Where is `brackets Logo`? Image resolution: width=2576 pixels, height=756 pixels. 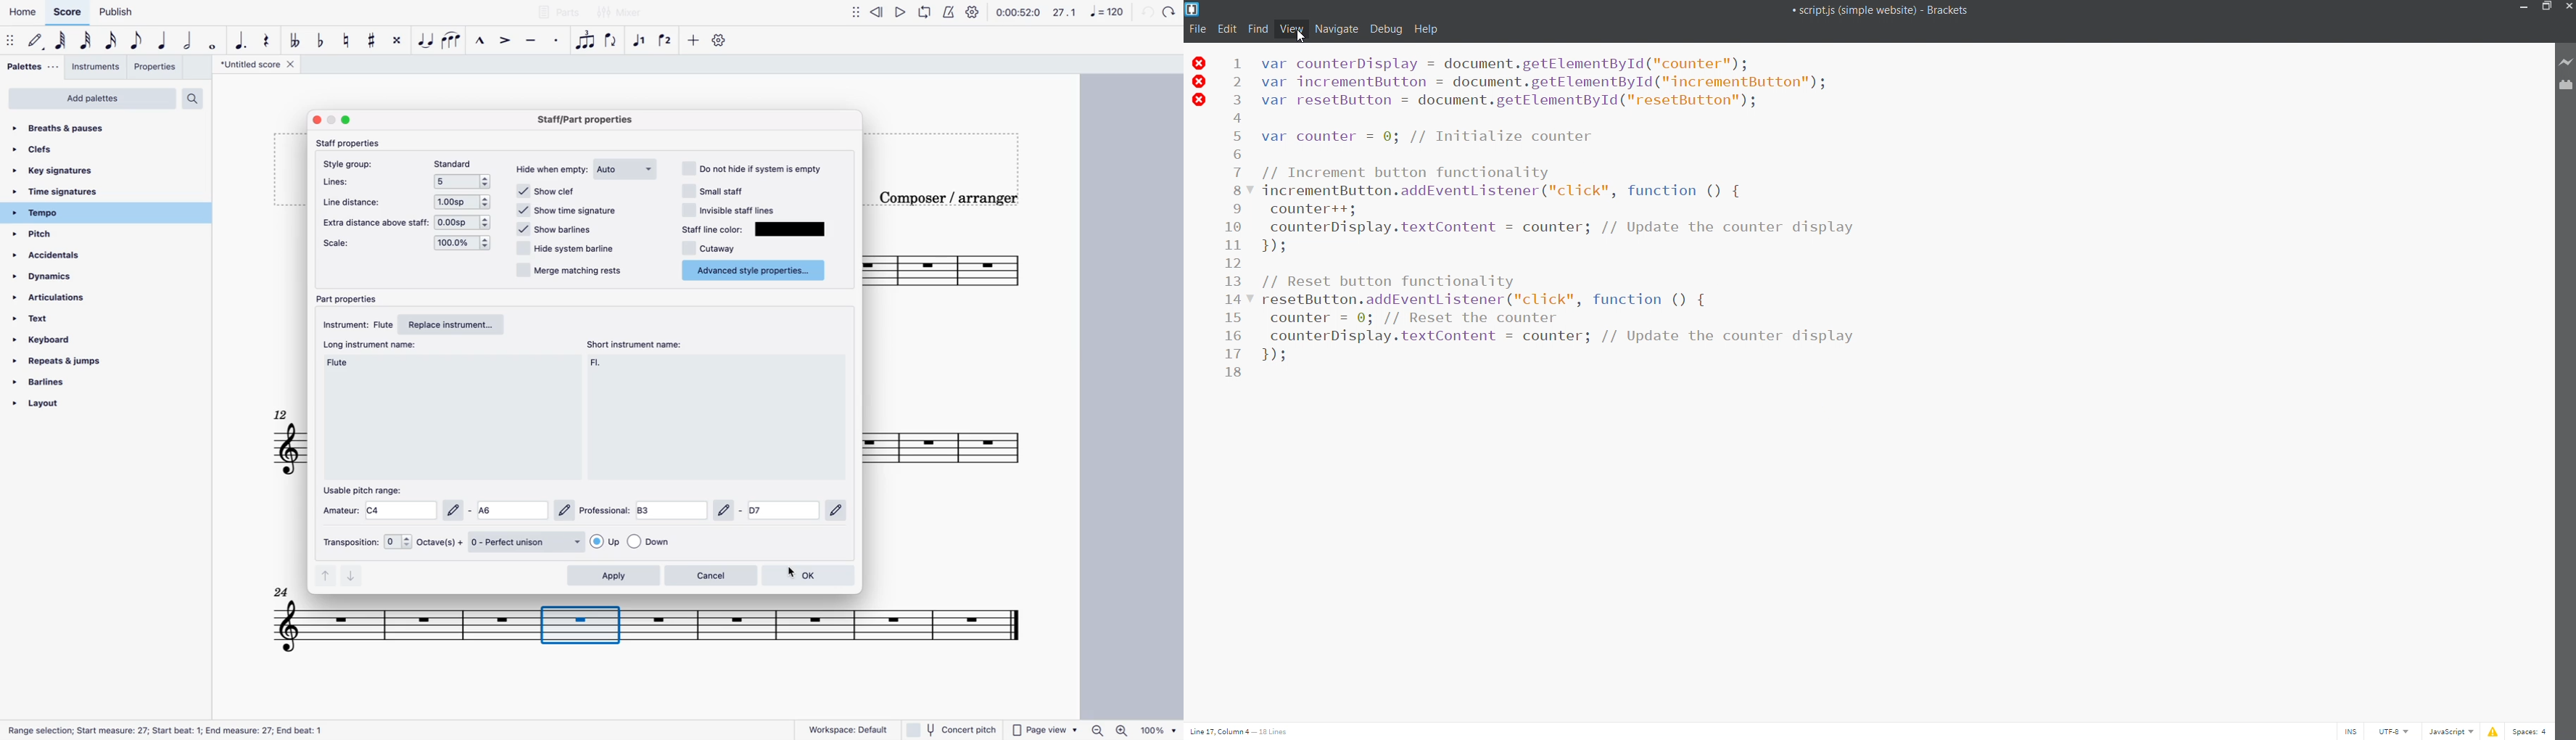
brackets Logo is located at coordinates (1194, 10).